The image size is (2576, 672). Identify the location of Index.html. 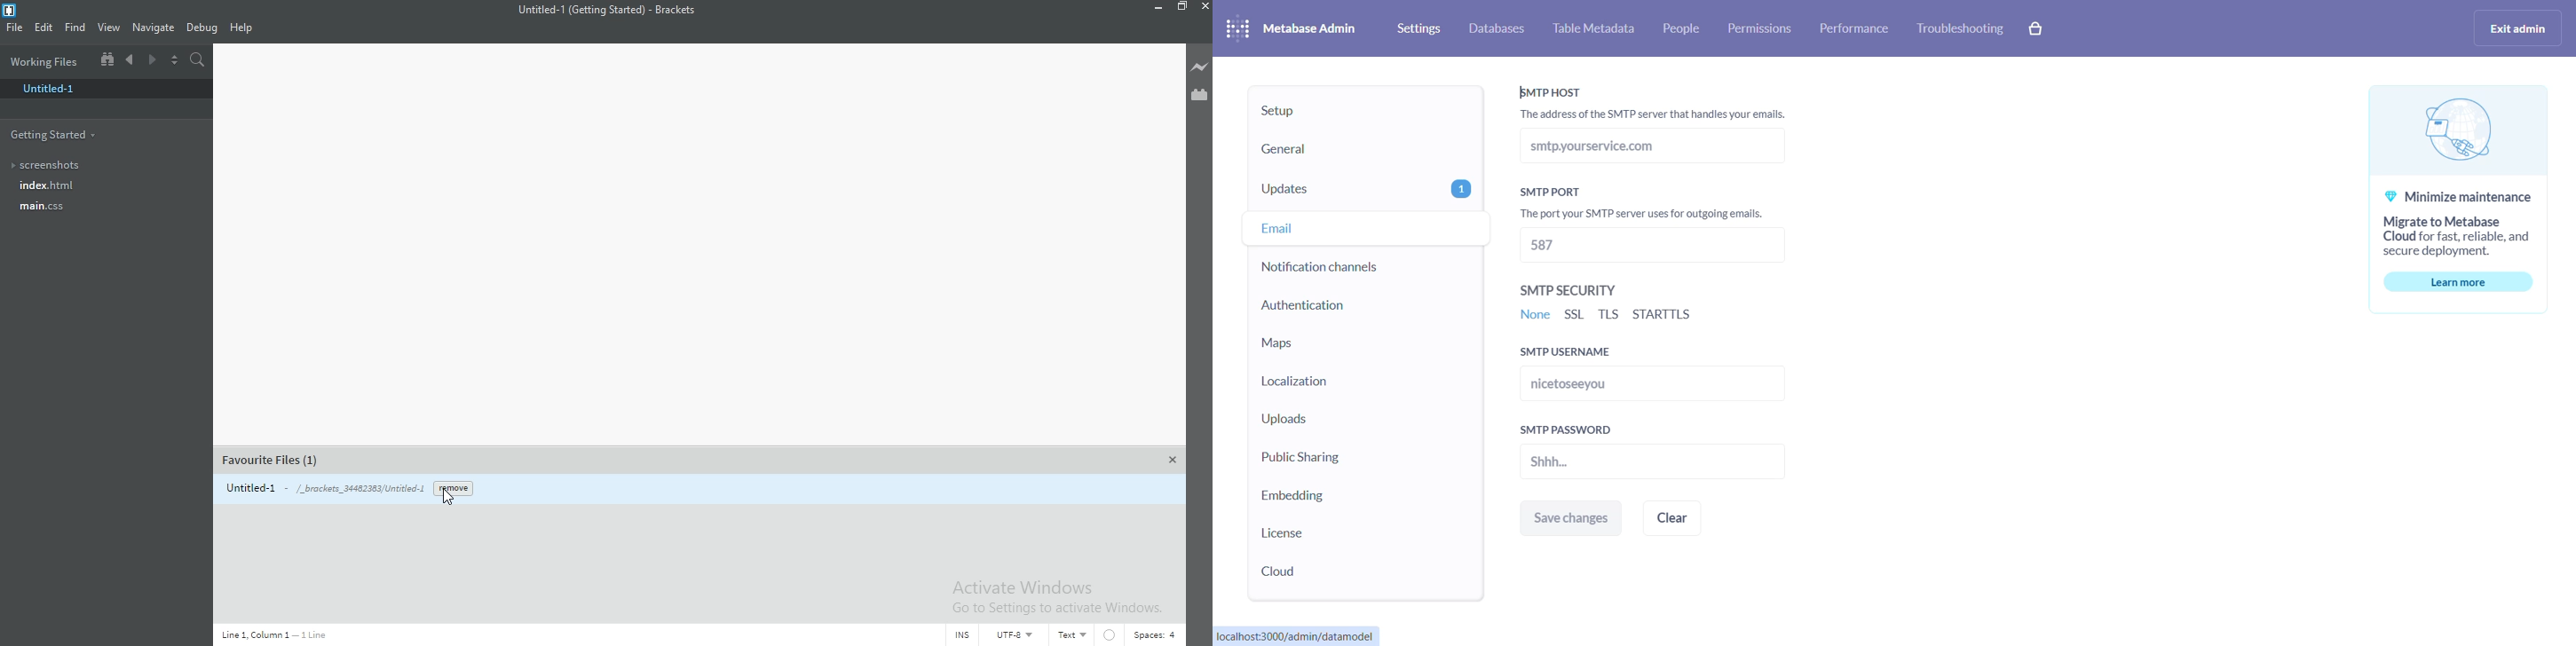
(98, 185).